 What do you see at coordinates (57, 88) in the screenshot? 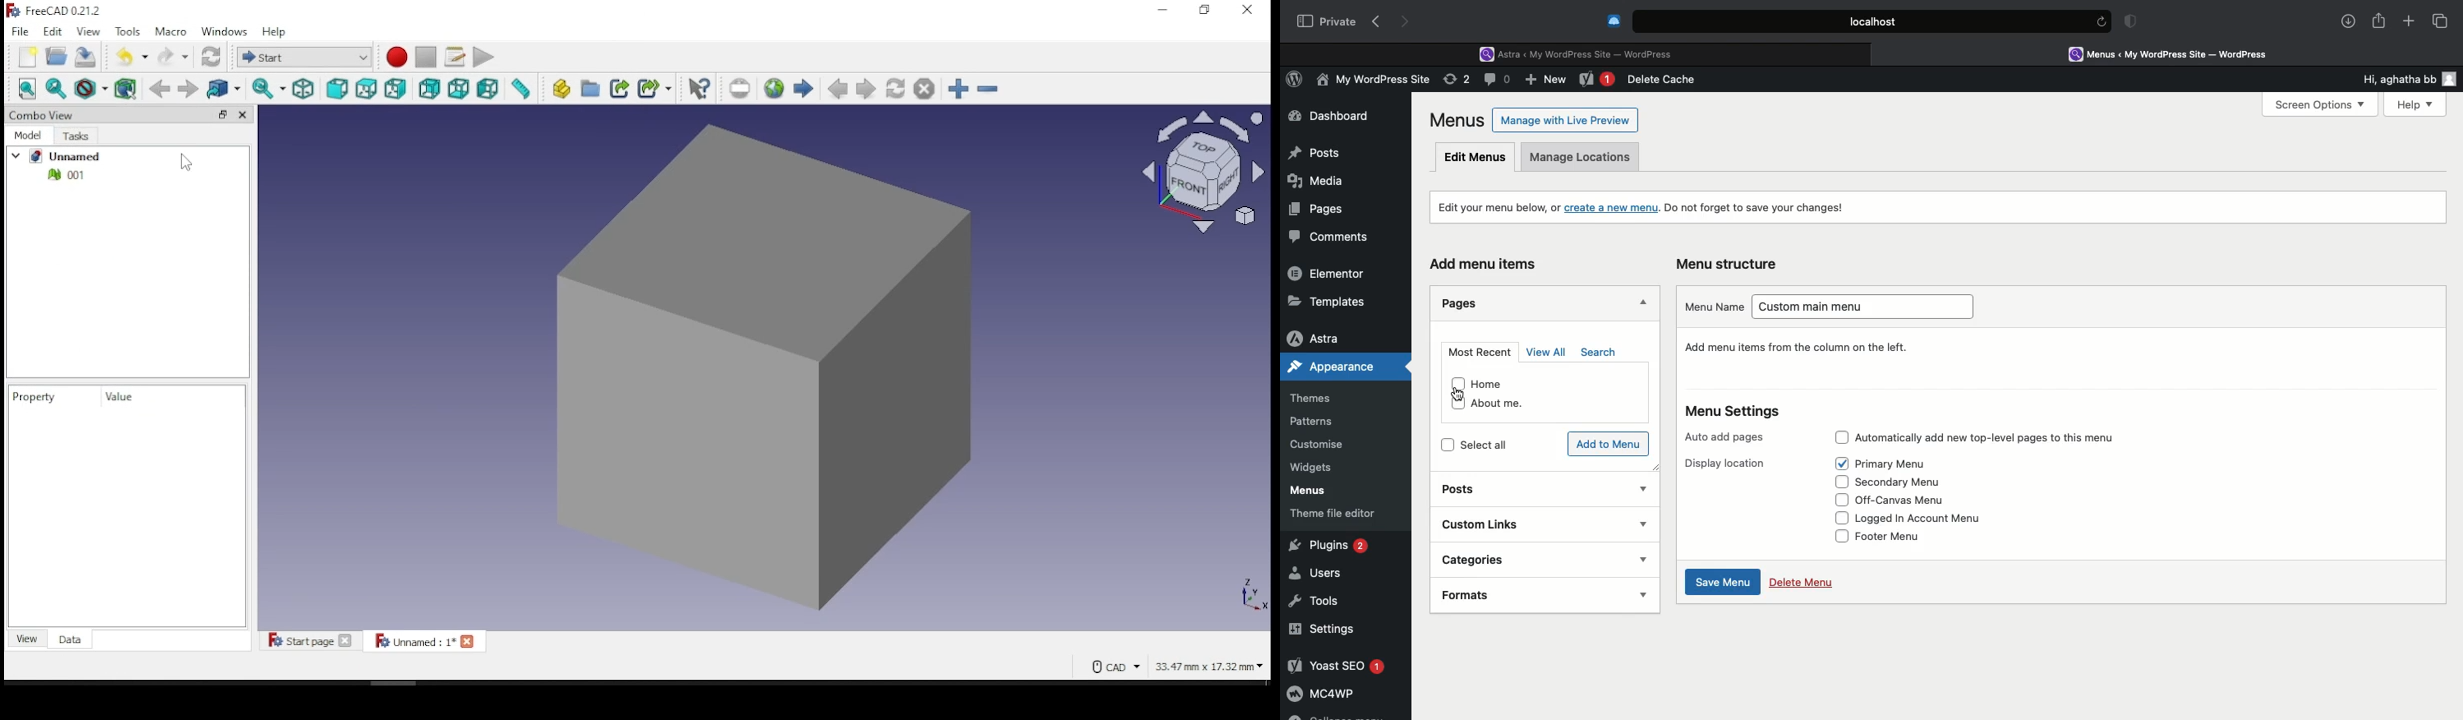
I see `fir selection` at bounding box center [57, 88].